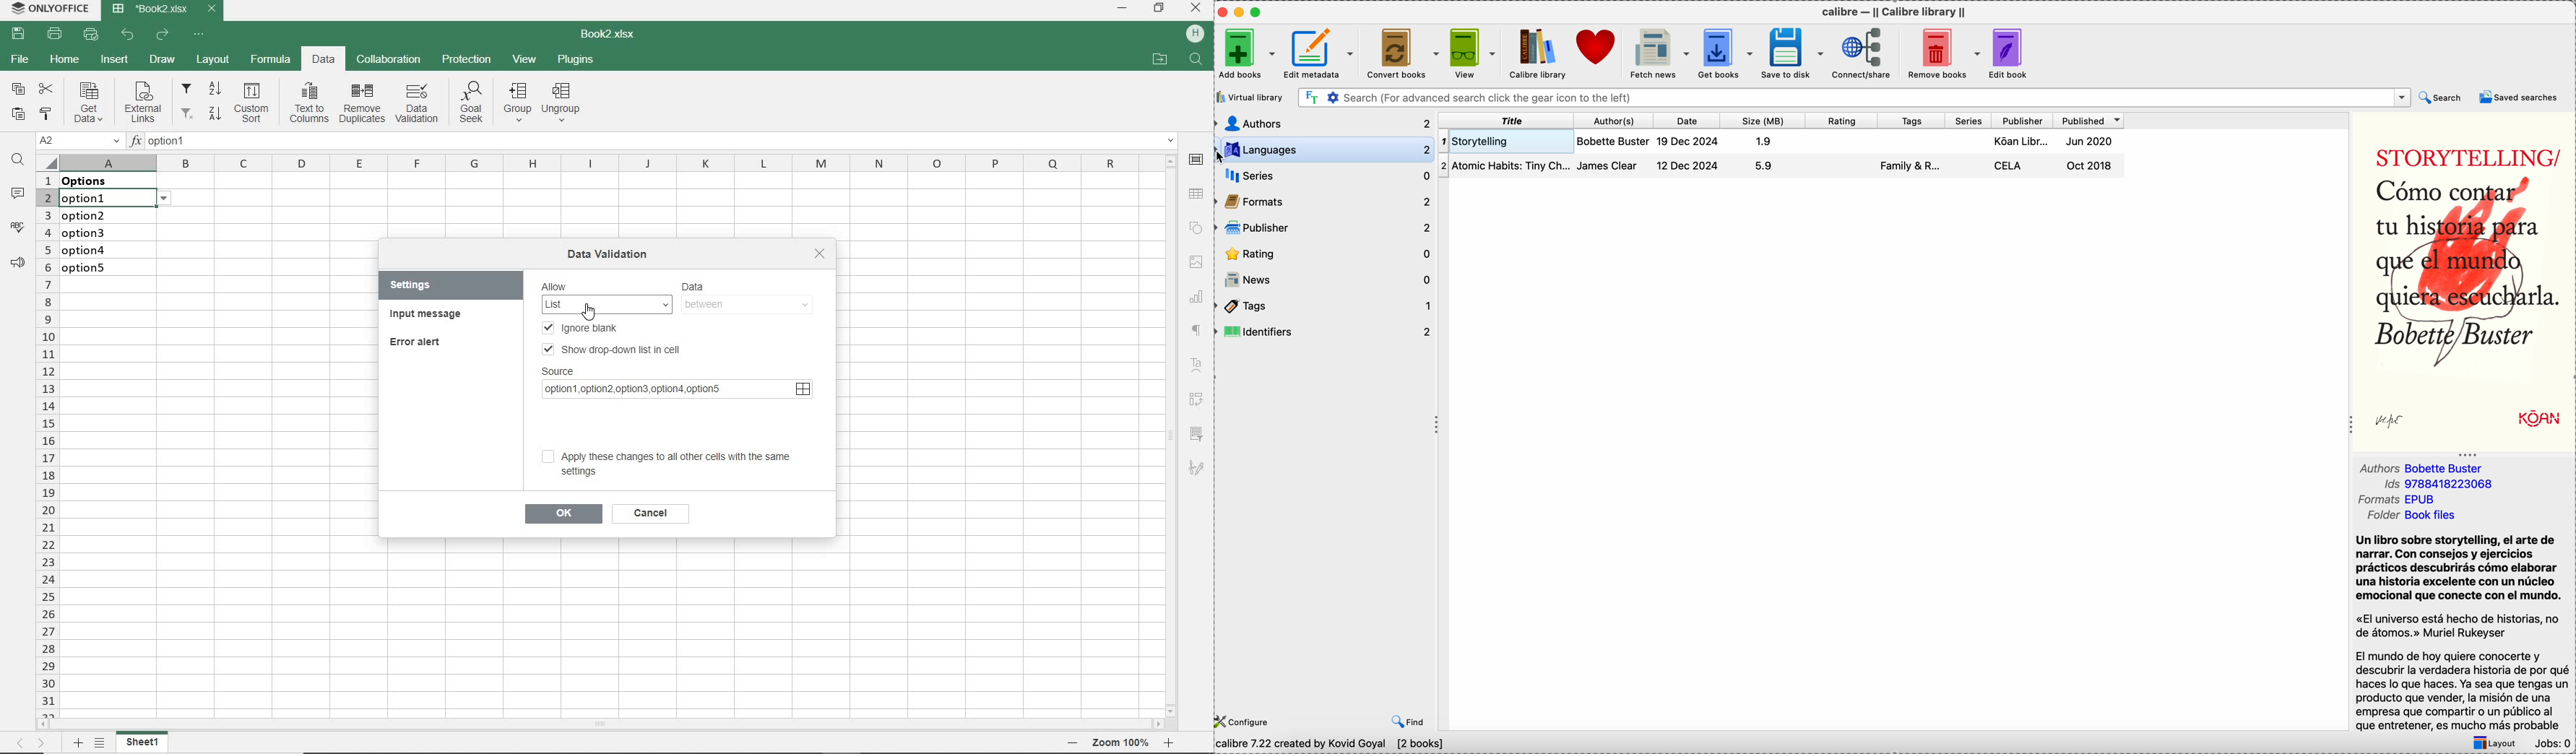 This screenshot has width=2576, height=756. Describe the element at coordinates (1337, 150) in the screenshot. I see `languages` at that location.